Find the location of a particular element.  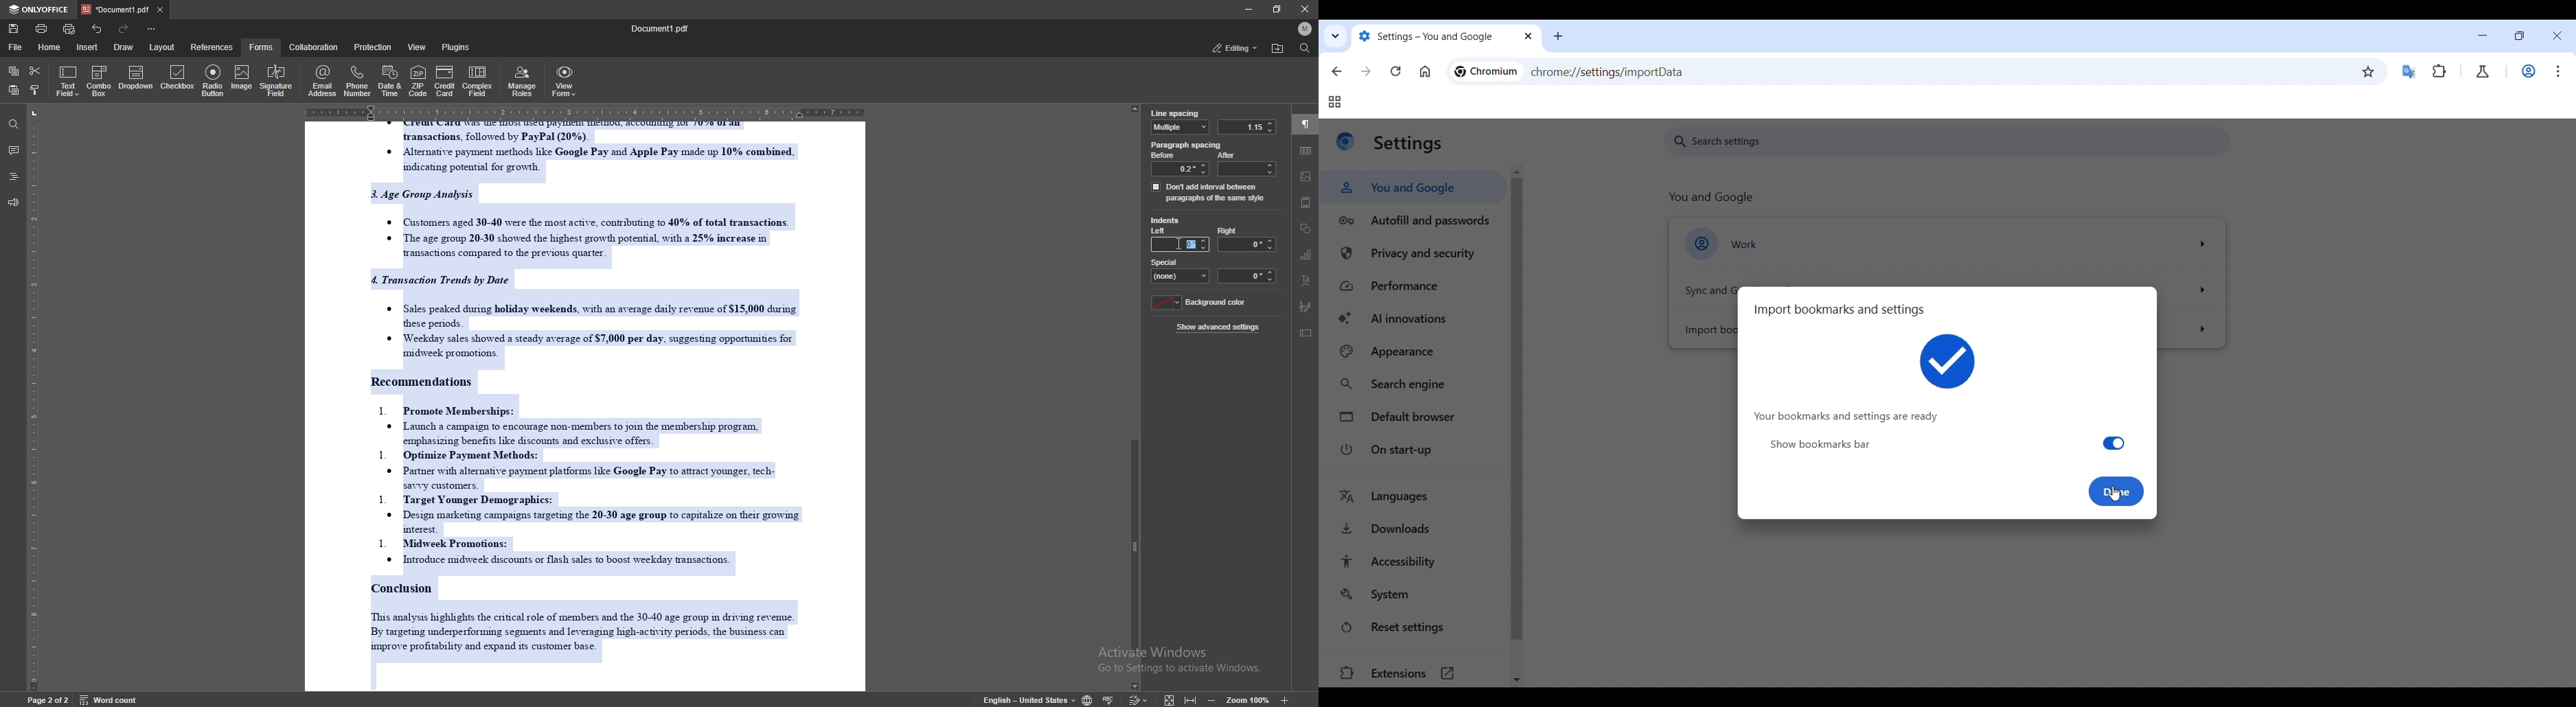

Minimize is located at coordinates (2482, 35).